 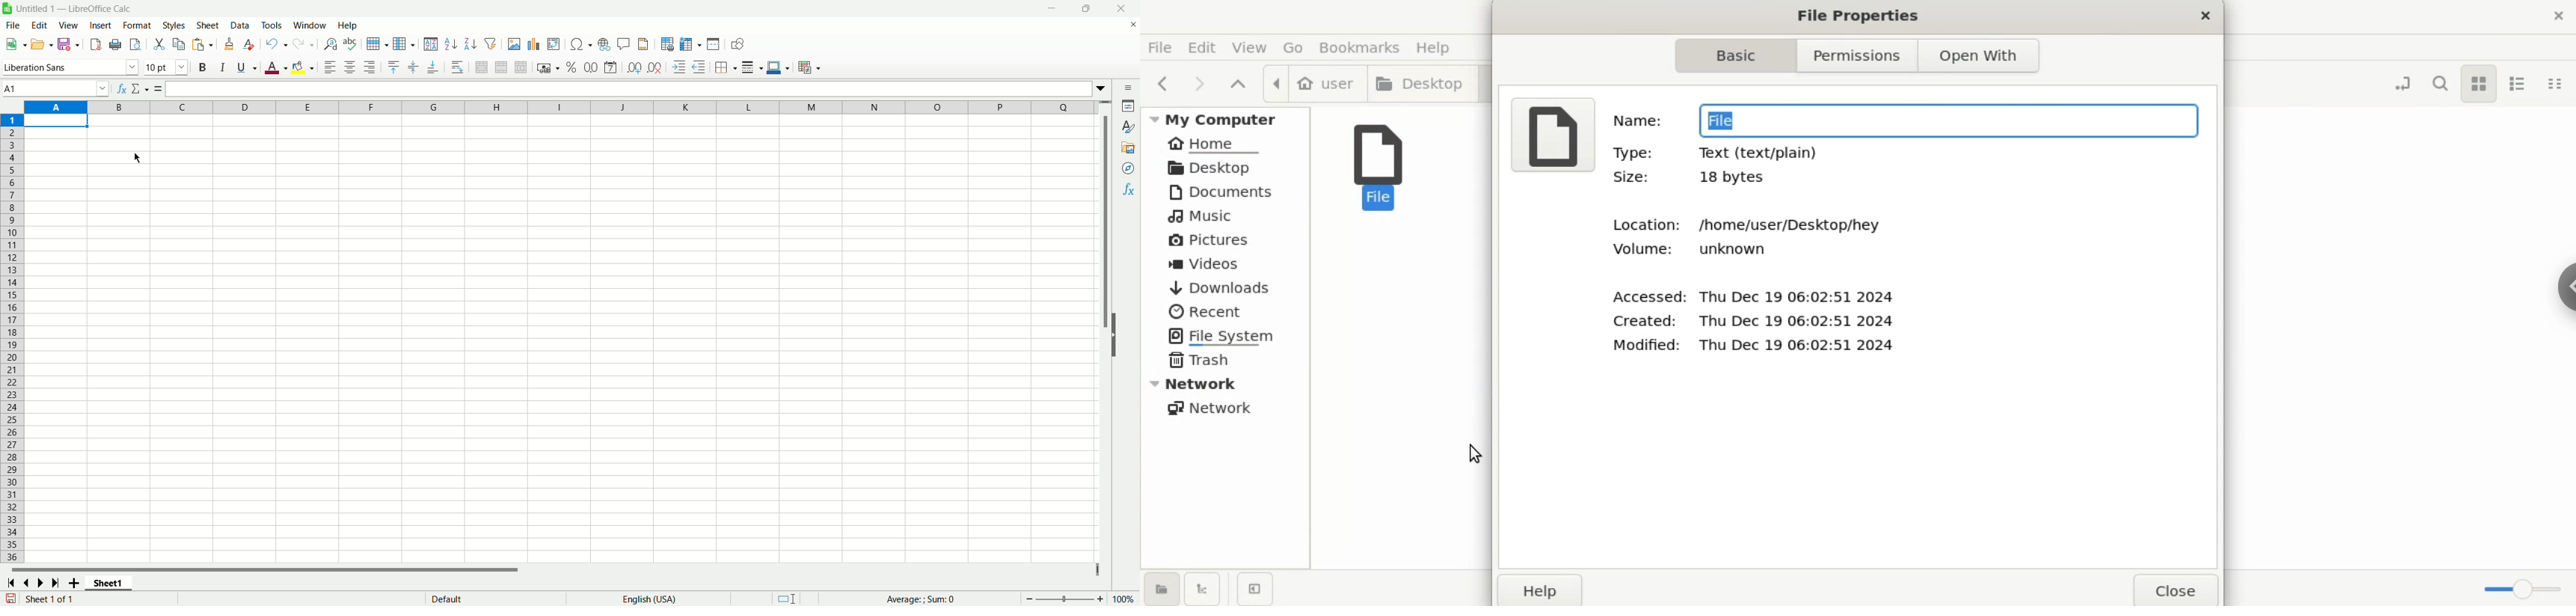 What do you see at coordinates (2521, 84) in the screenshot?
I see `list view` at bounding box center [2521, 84].